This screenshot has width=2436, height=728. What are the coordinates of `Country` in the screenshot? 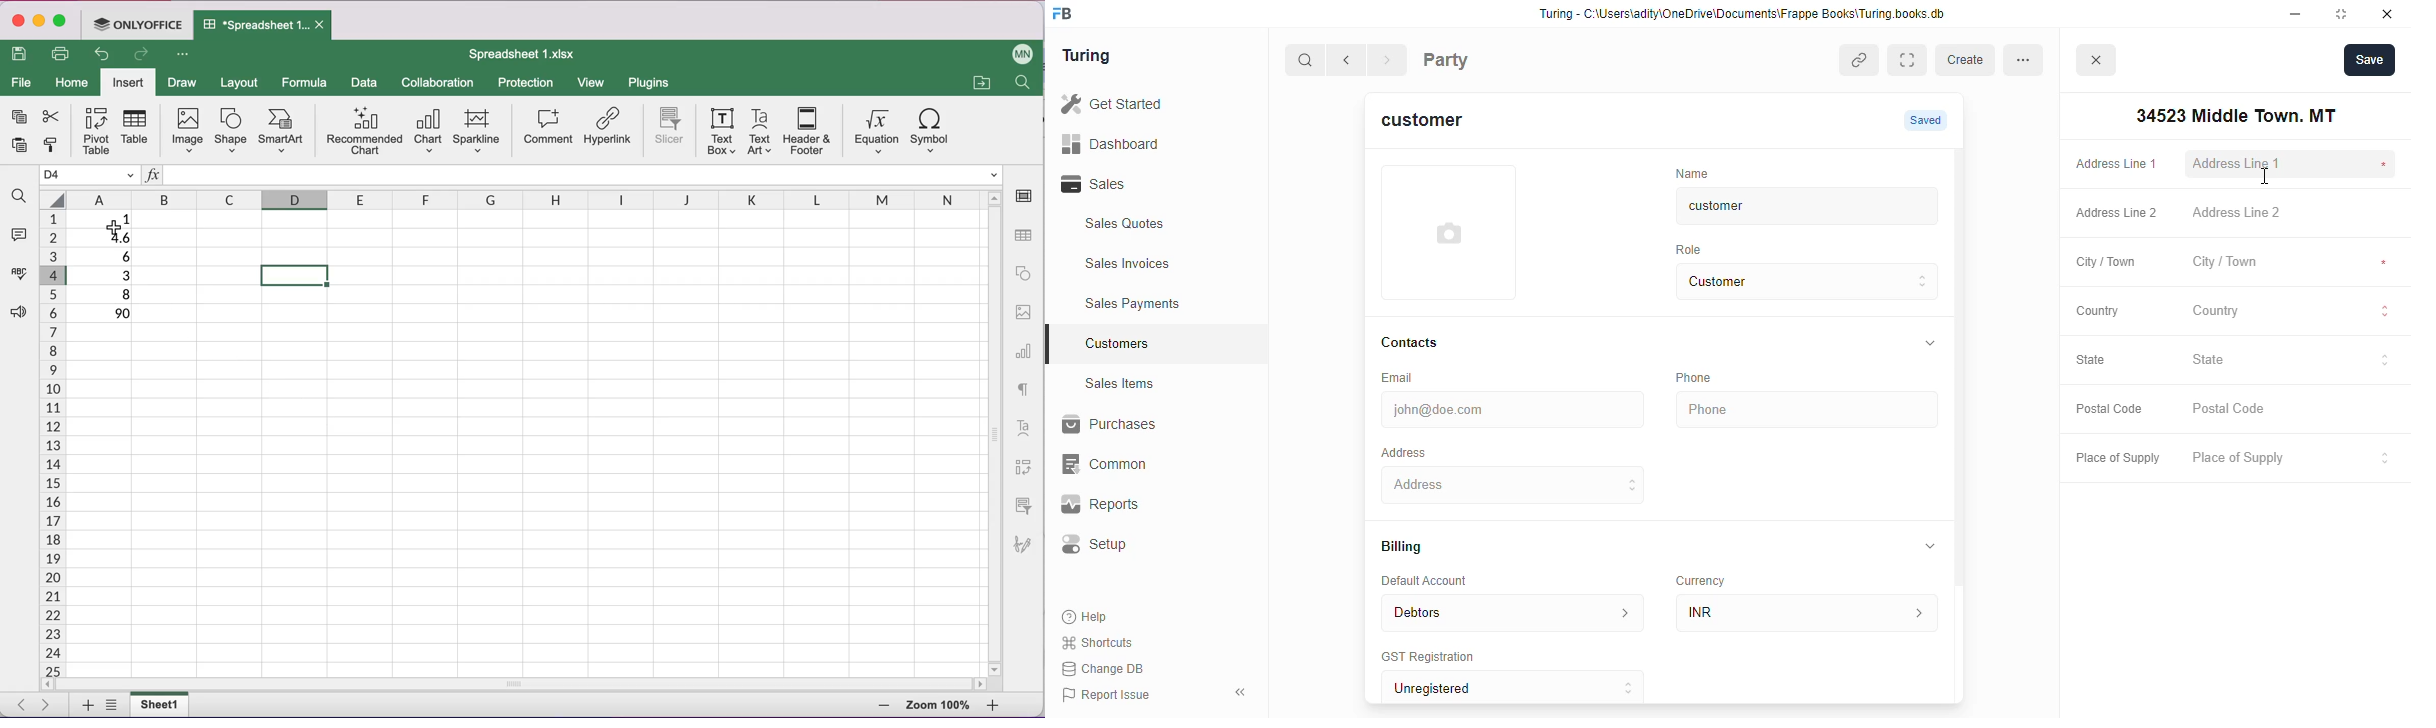 It's located at (2293, 313).